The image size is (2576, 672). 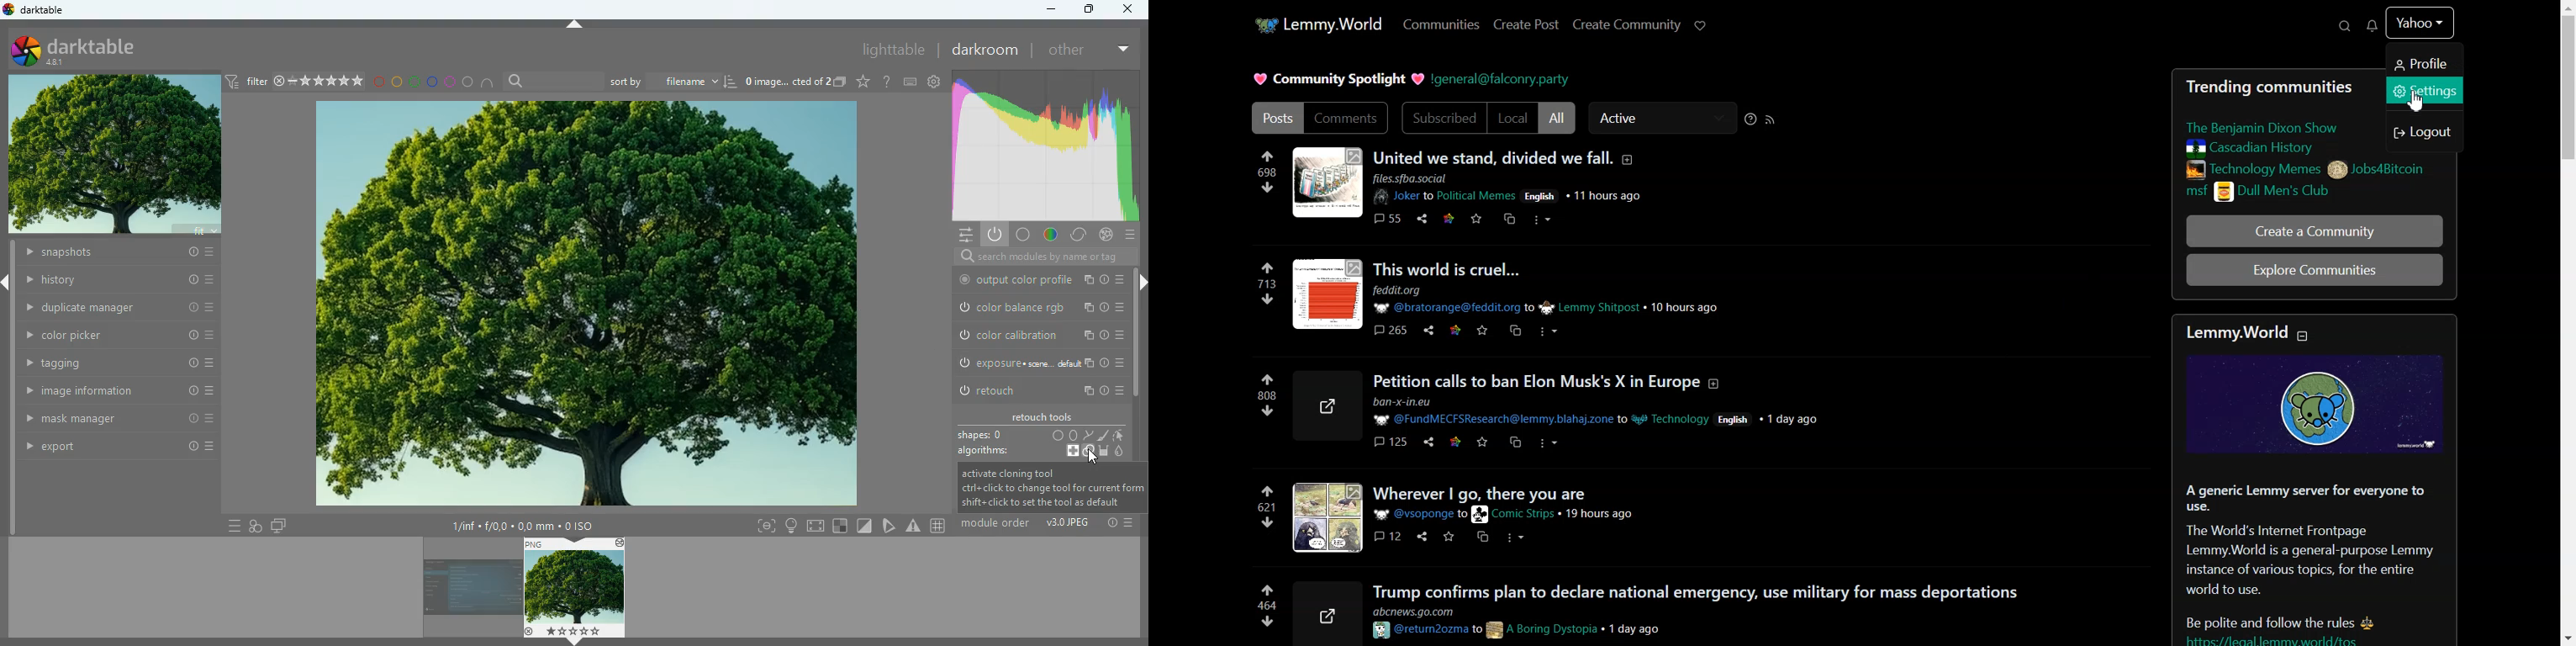 What do you see at coordinates (816, 525) in the screenshot?
I see `screen` at bounding box center [816, 525].